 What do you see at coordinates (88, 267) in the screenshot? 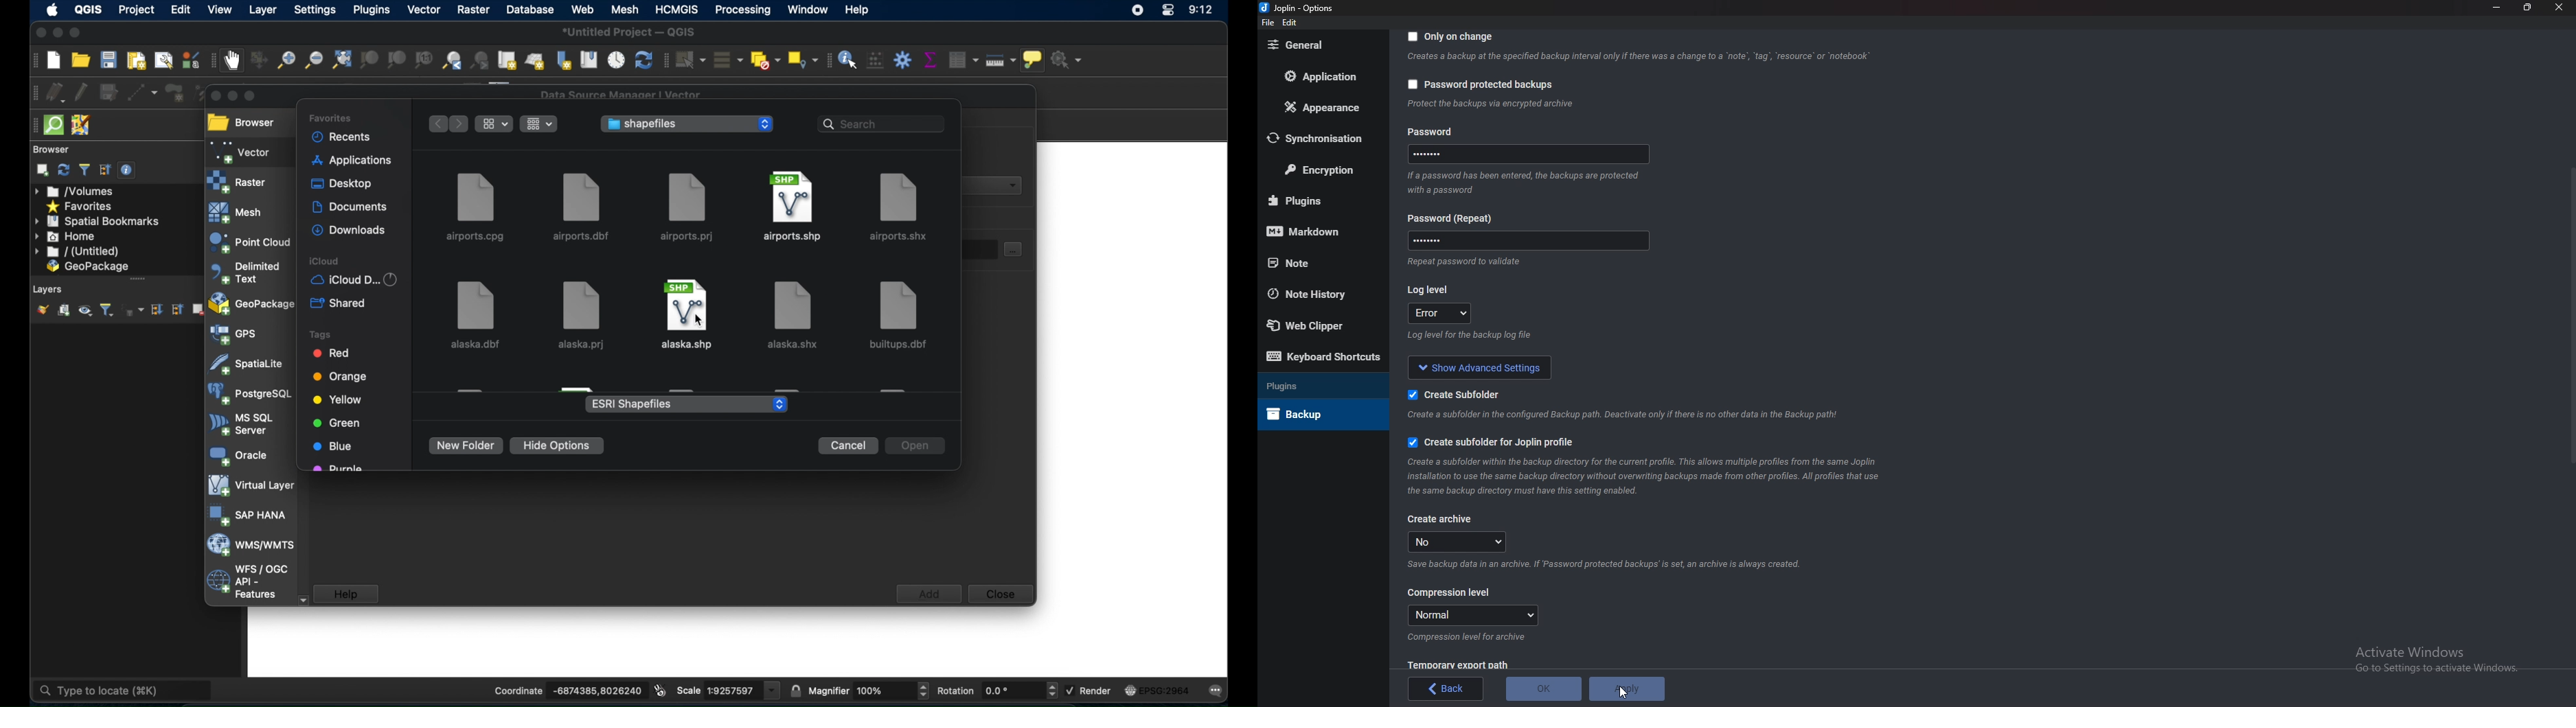
I see `geopackage` at bounding box center [88, 267].